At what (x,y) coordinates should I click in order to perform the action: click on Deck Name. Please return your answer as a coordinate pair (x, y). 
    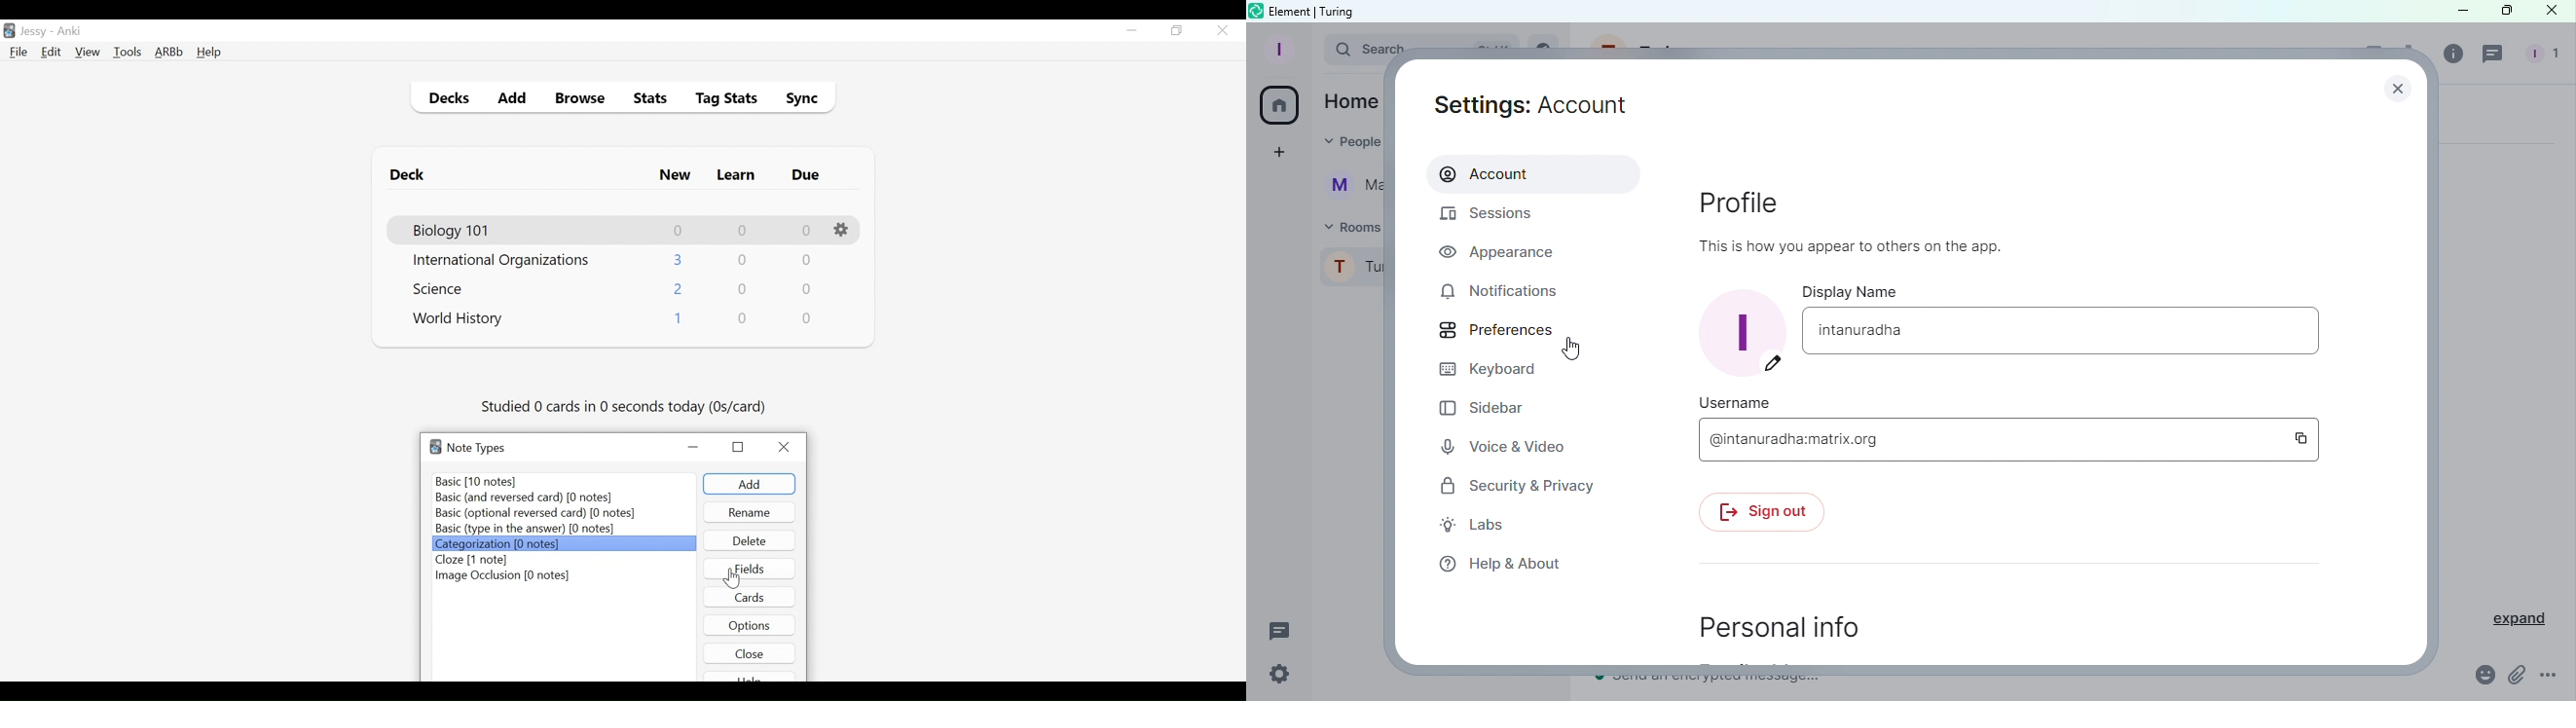
    Looking at the image, I should click on (458, 319).